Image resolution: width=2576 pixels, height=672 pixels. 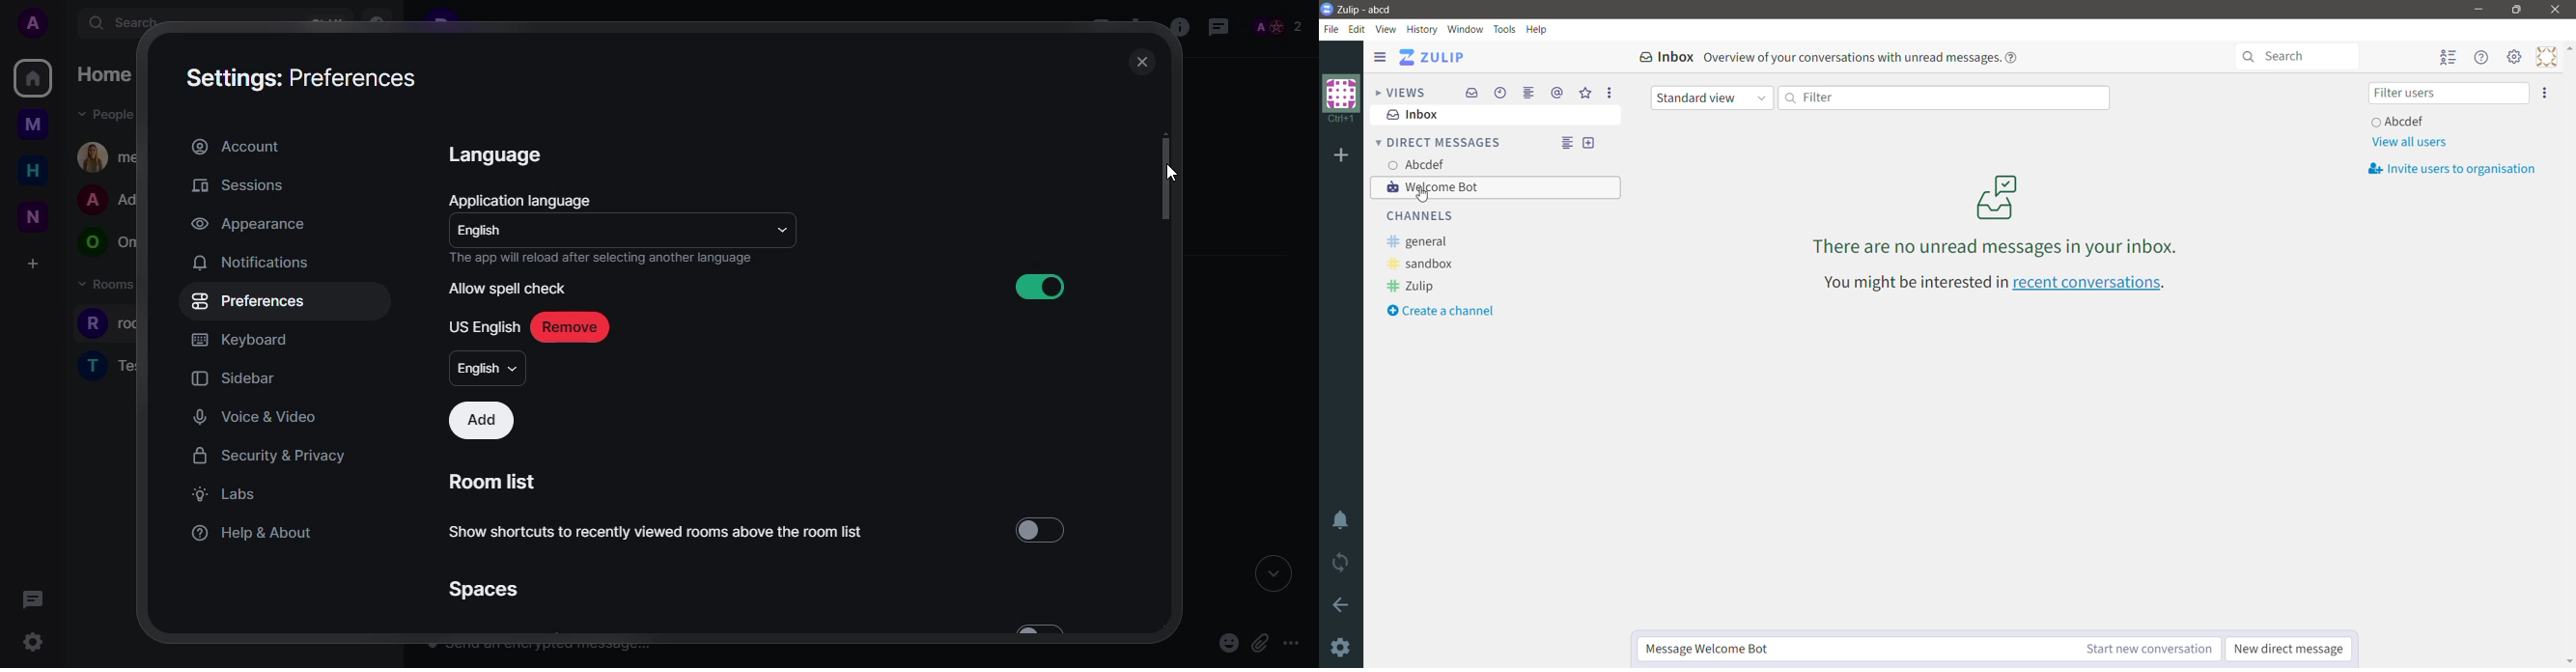 What do you see at coordinates (1660, 56) in the screenshot?
I see `Inbox` at bounding box center [1660, 56].